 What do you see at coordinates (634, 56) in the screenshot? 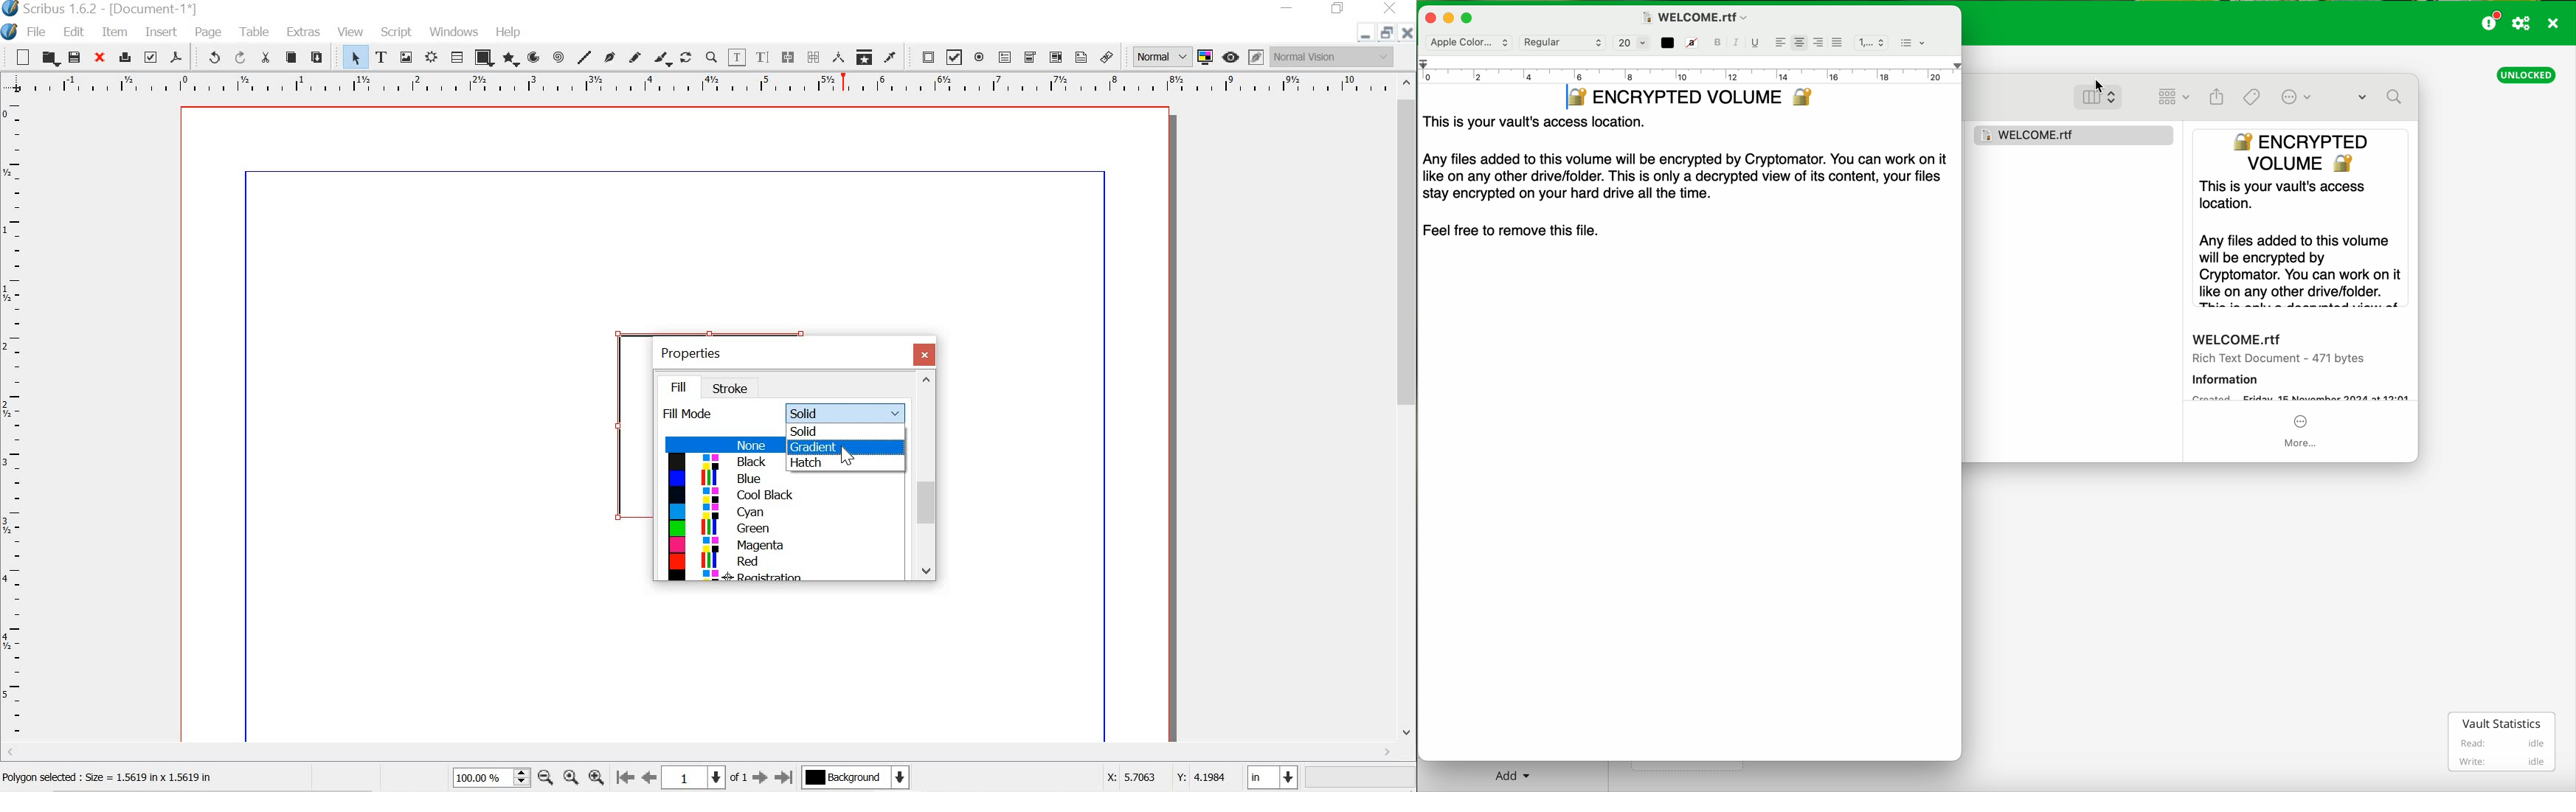
I see `freehand line` at bounding box center [634, 56].